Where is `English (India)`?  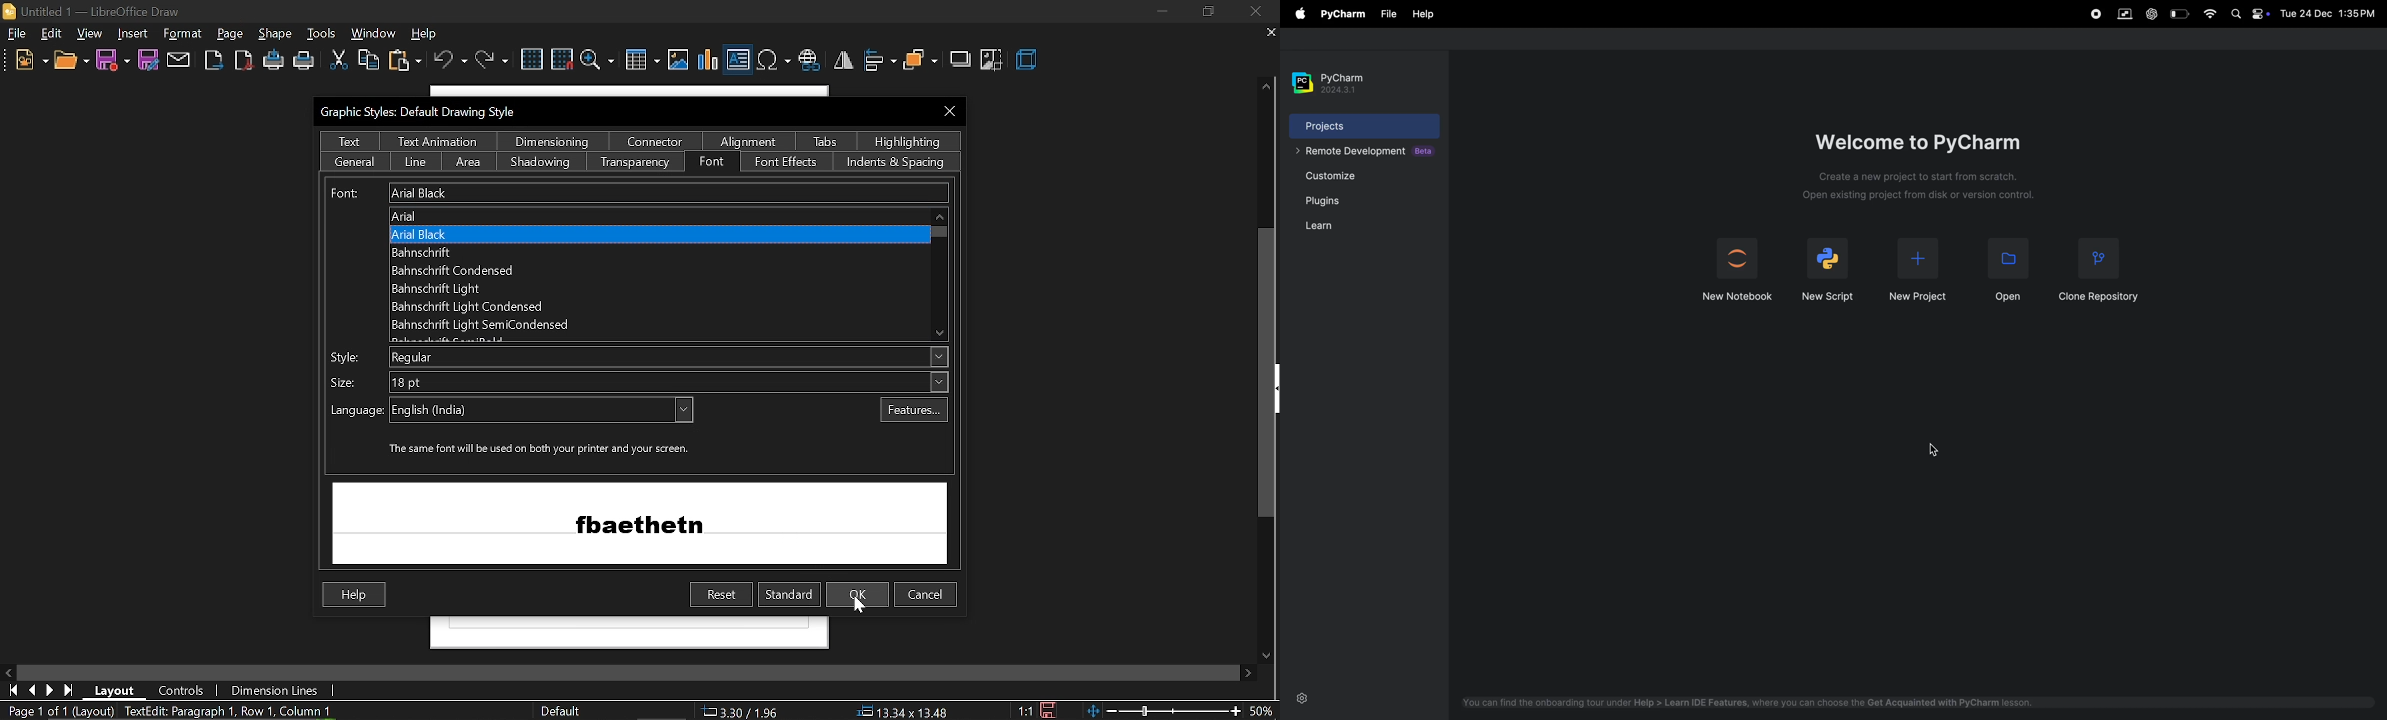 English (India) is located at coordinates (544, 412).